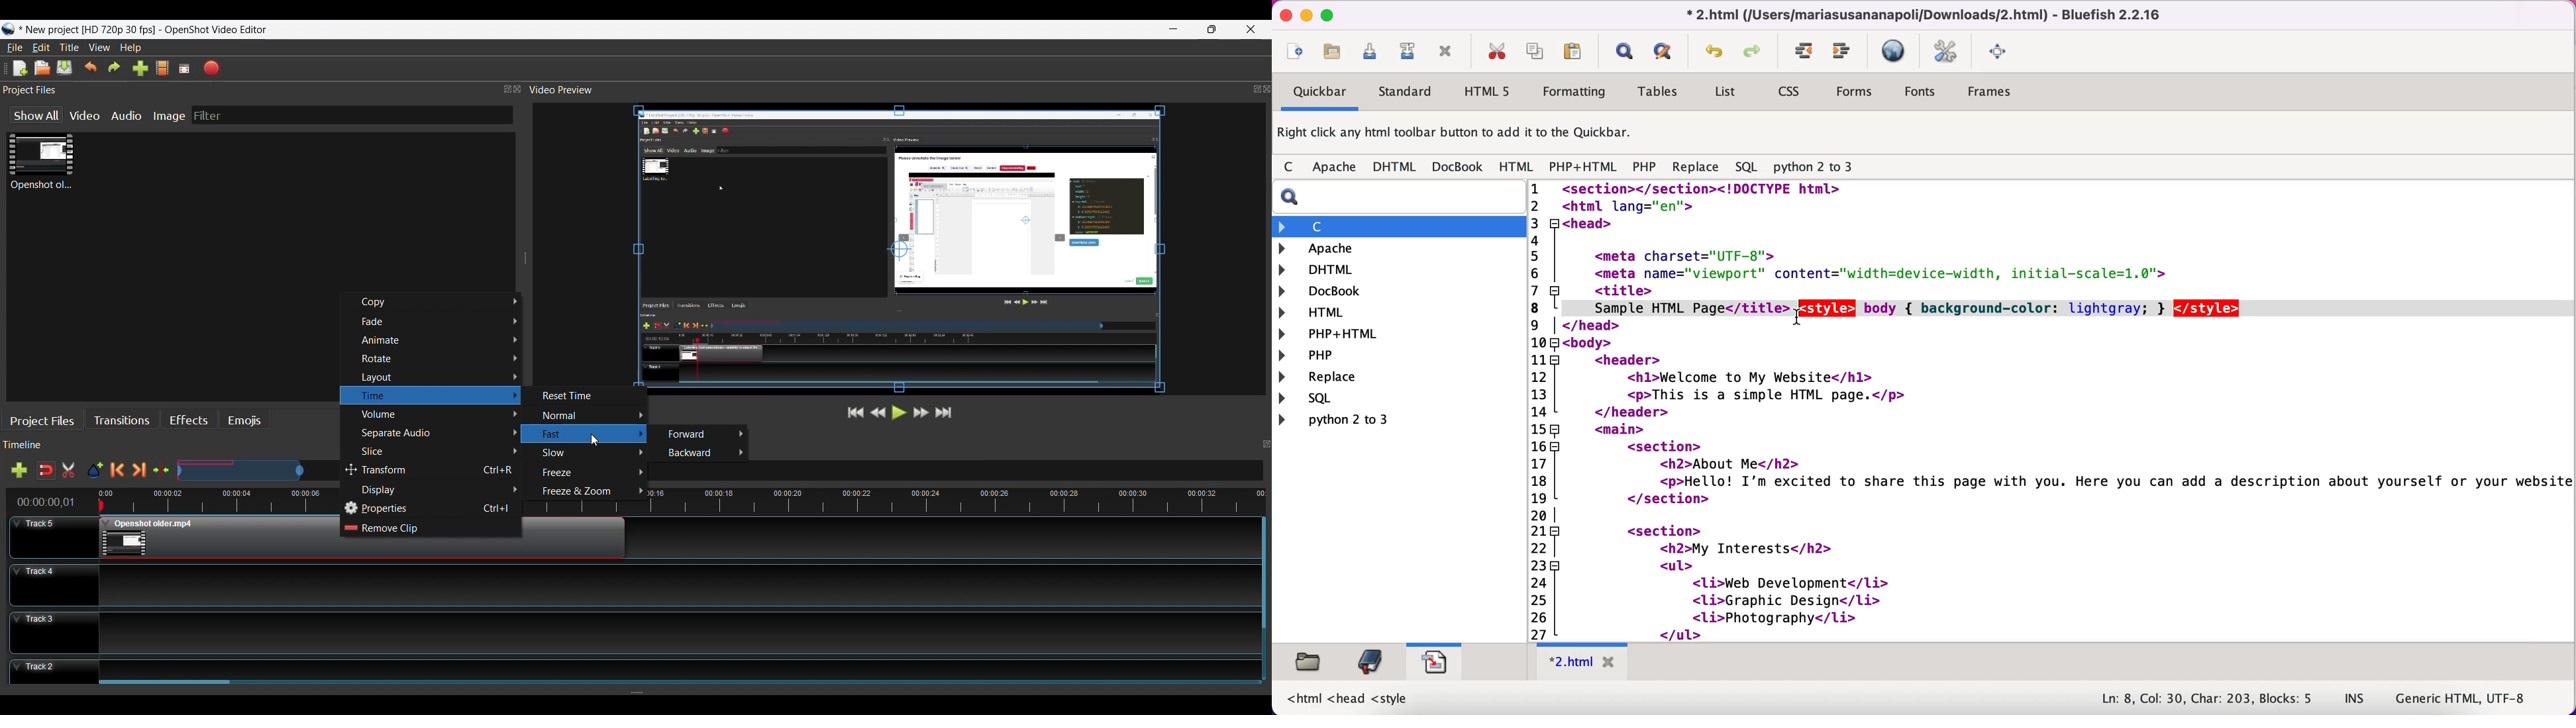  What do you see at coordinates (46, 471) in the screenshot?
I see `Snap` at bounding box center [46, 471].